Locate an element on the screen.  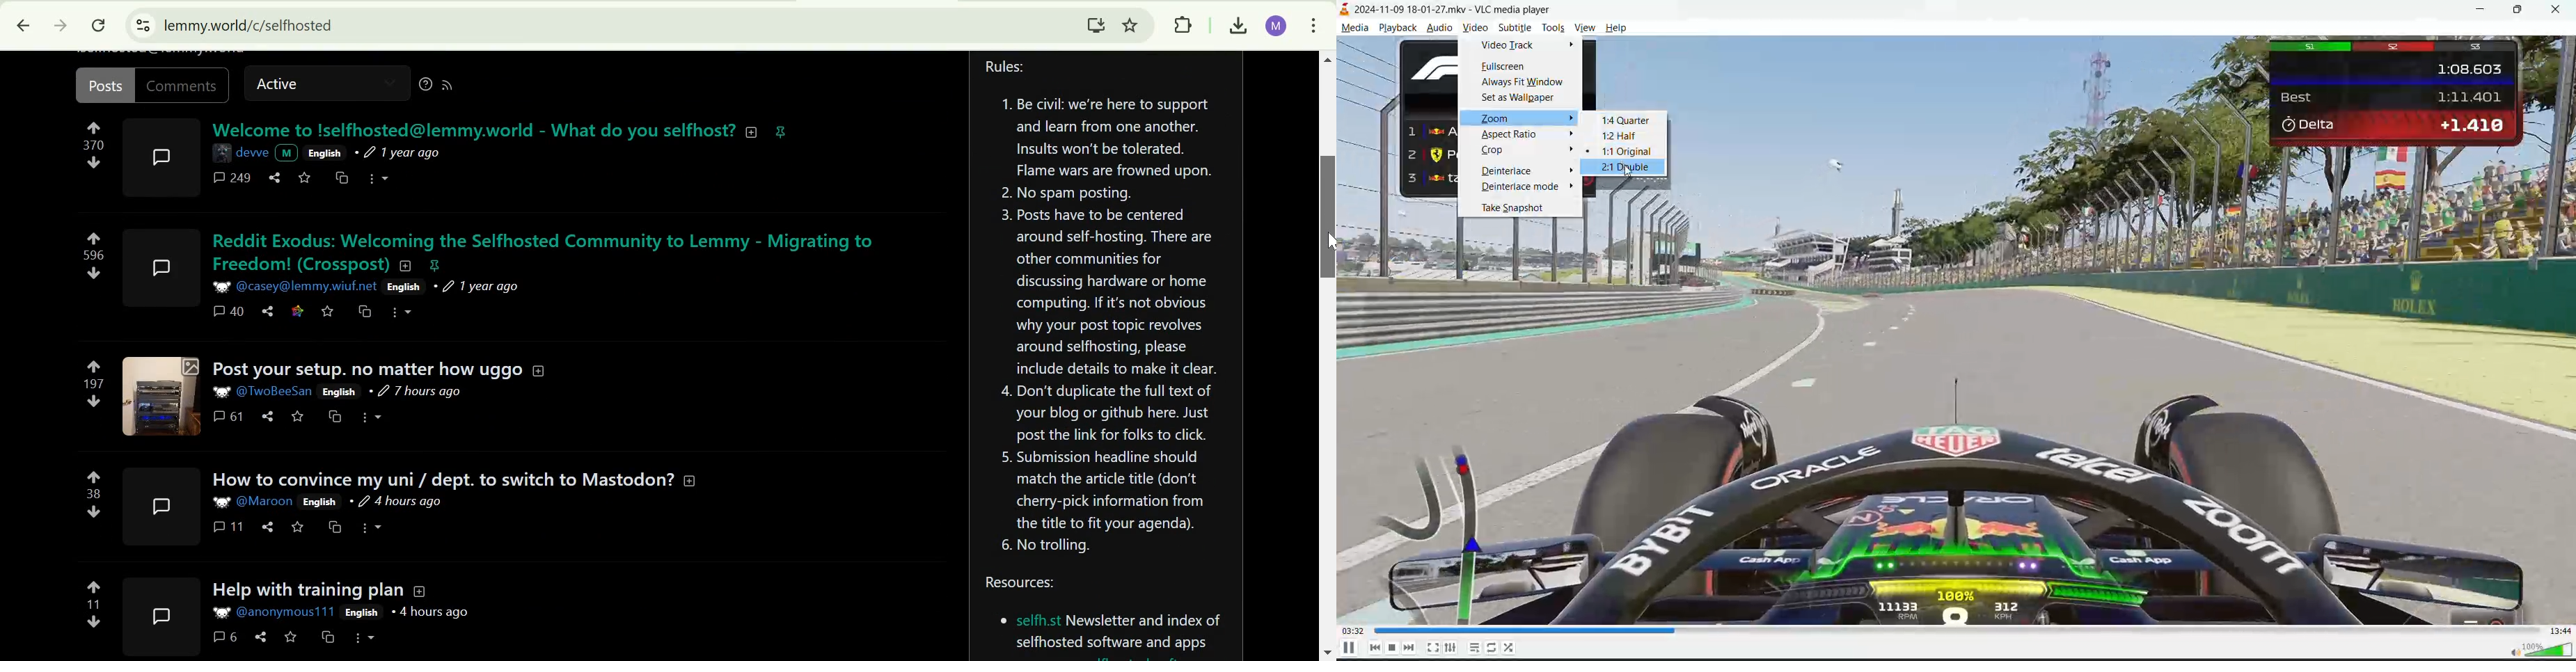
4 hours ago is located at coordinates (395, 501).